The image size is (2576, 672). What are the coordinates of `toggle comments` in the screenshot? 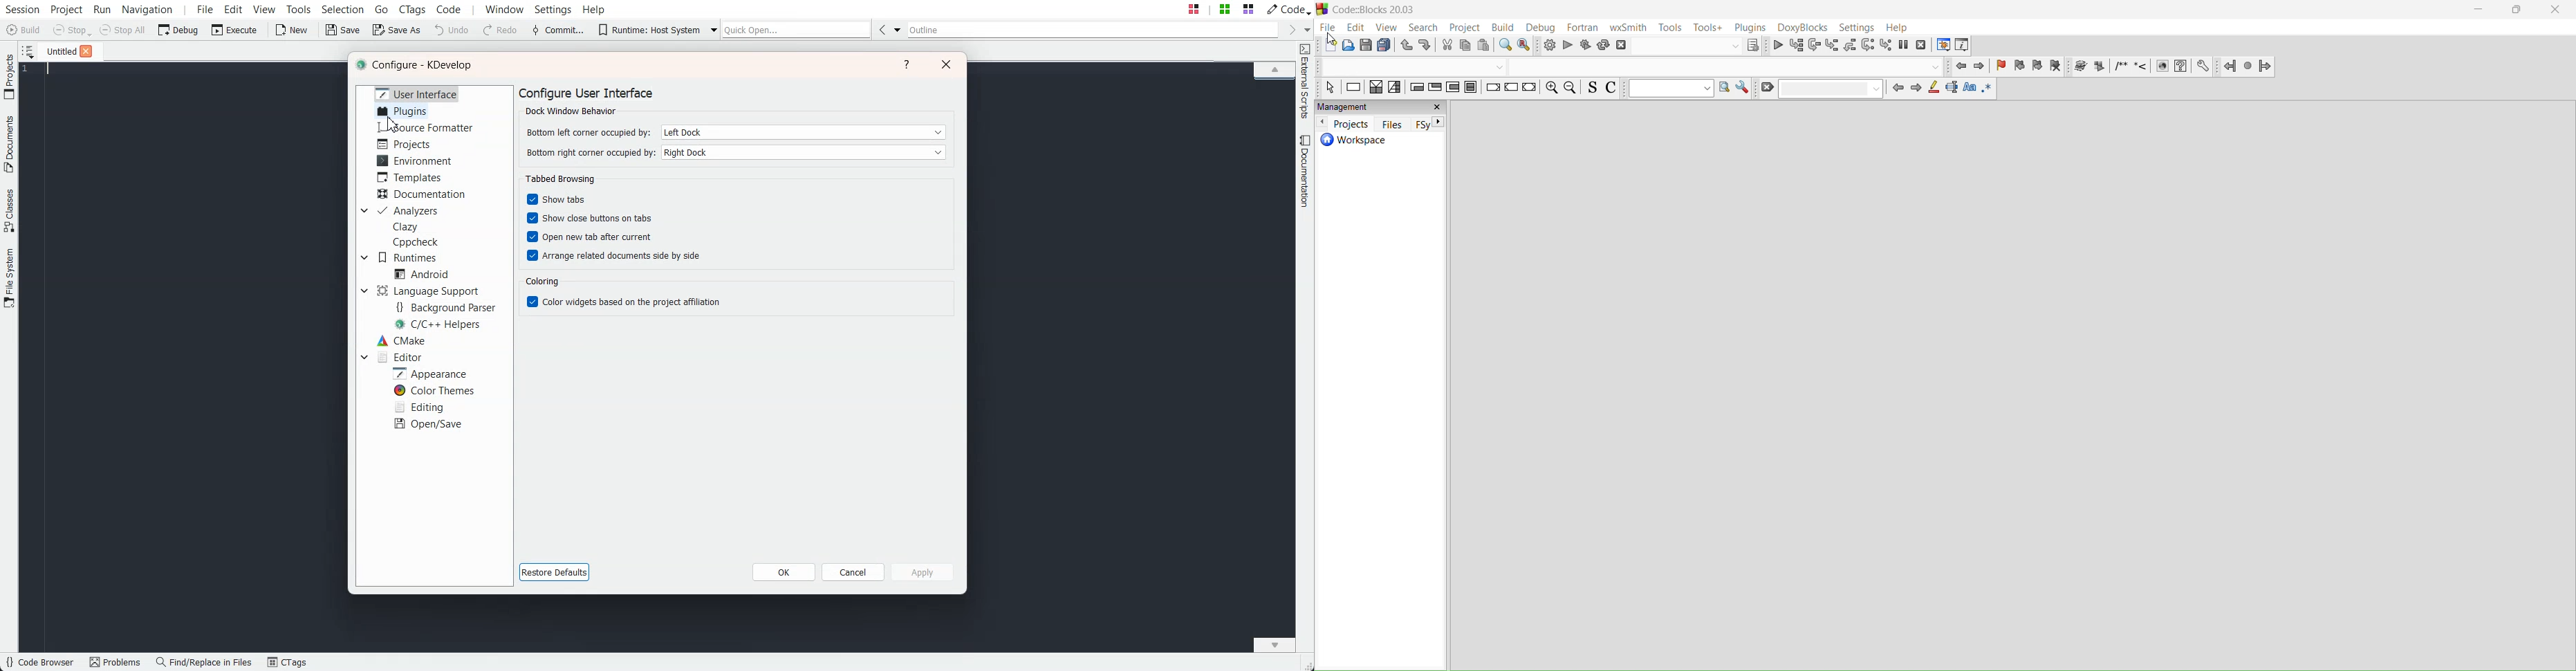 It's located at (1614, 89).